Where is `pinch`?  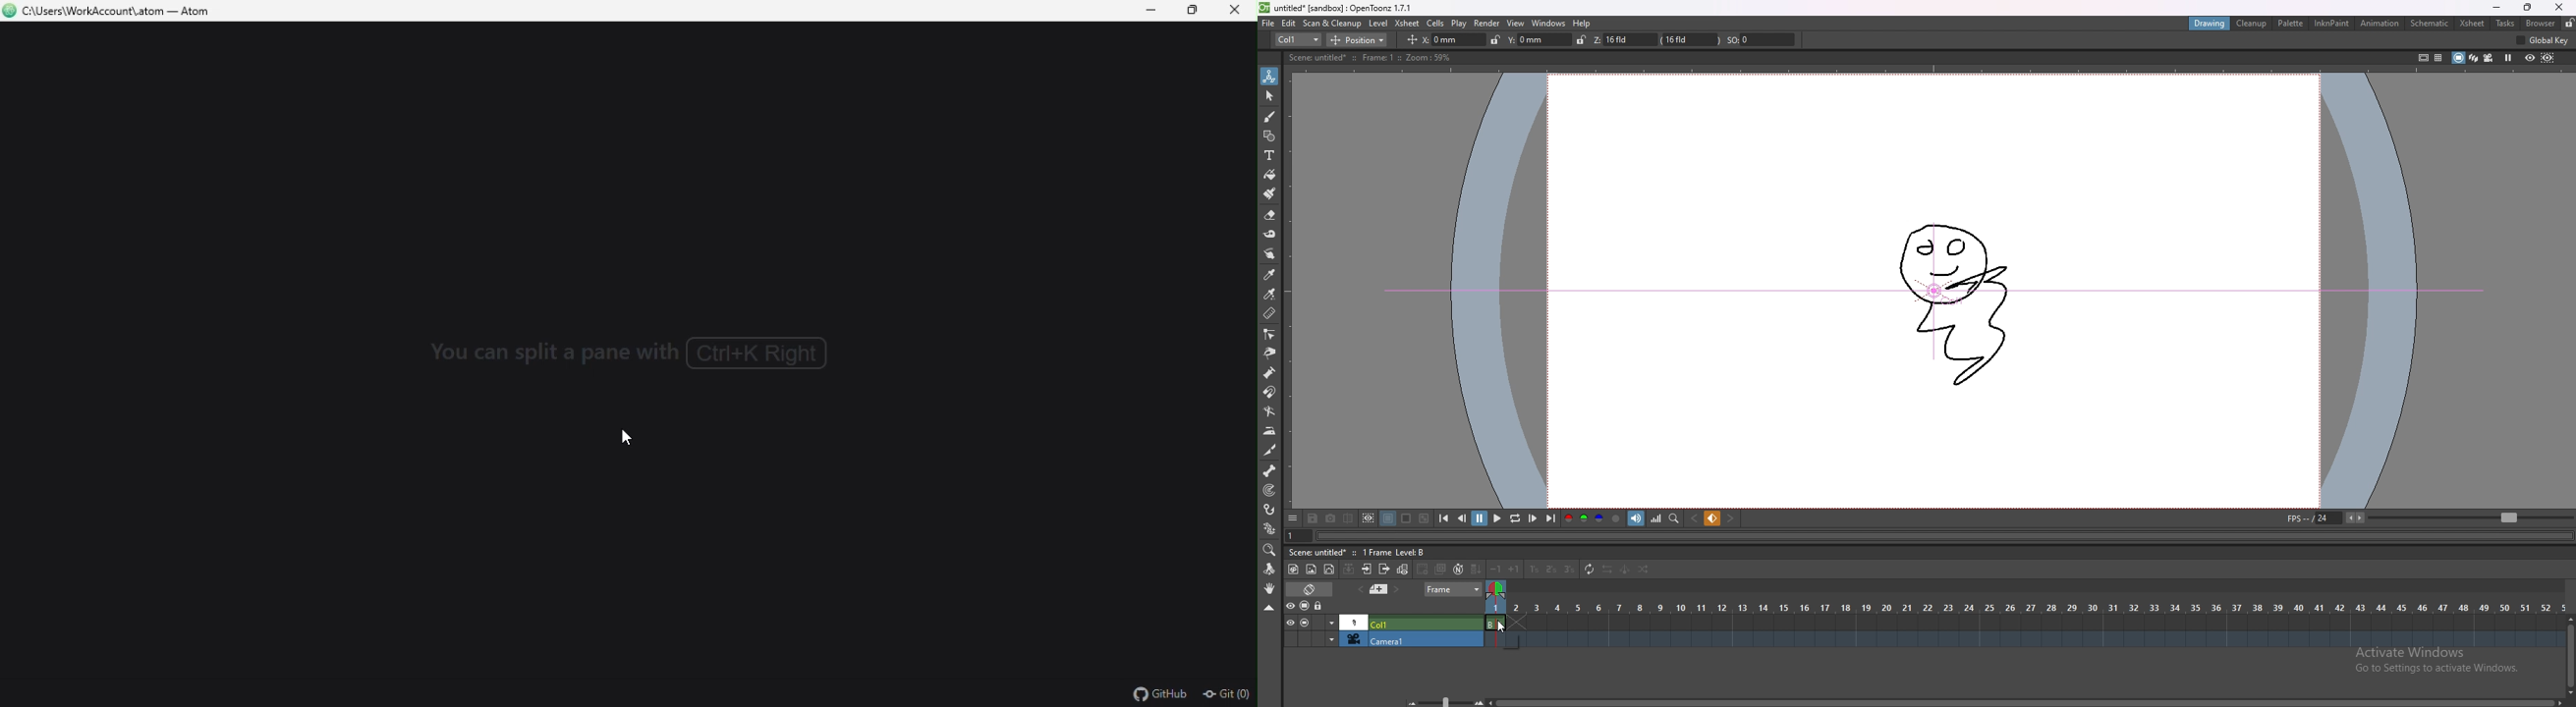
pinch is located at coordinates (1269, 353).